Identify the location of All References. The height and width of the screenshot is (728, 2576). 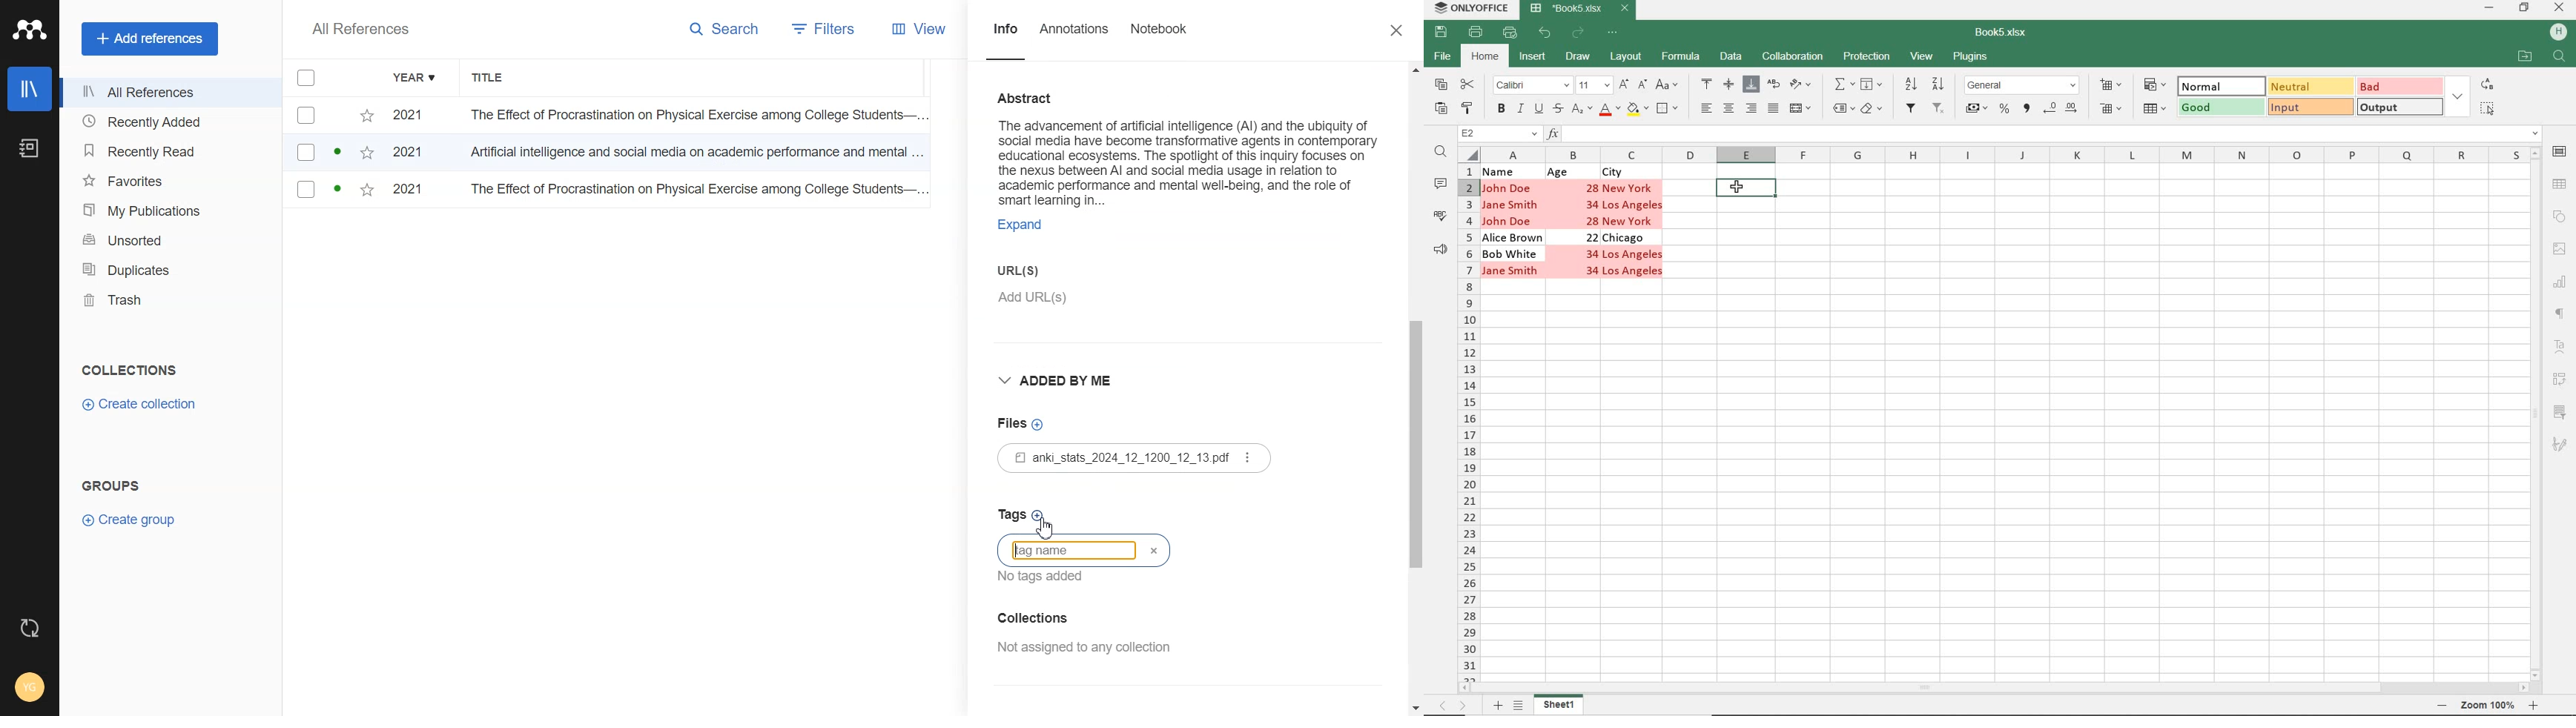
(360, 29).